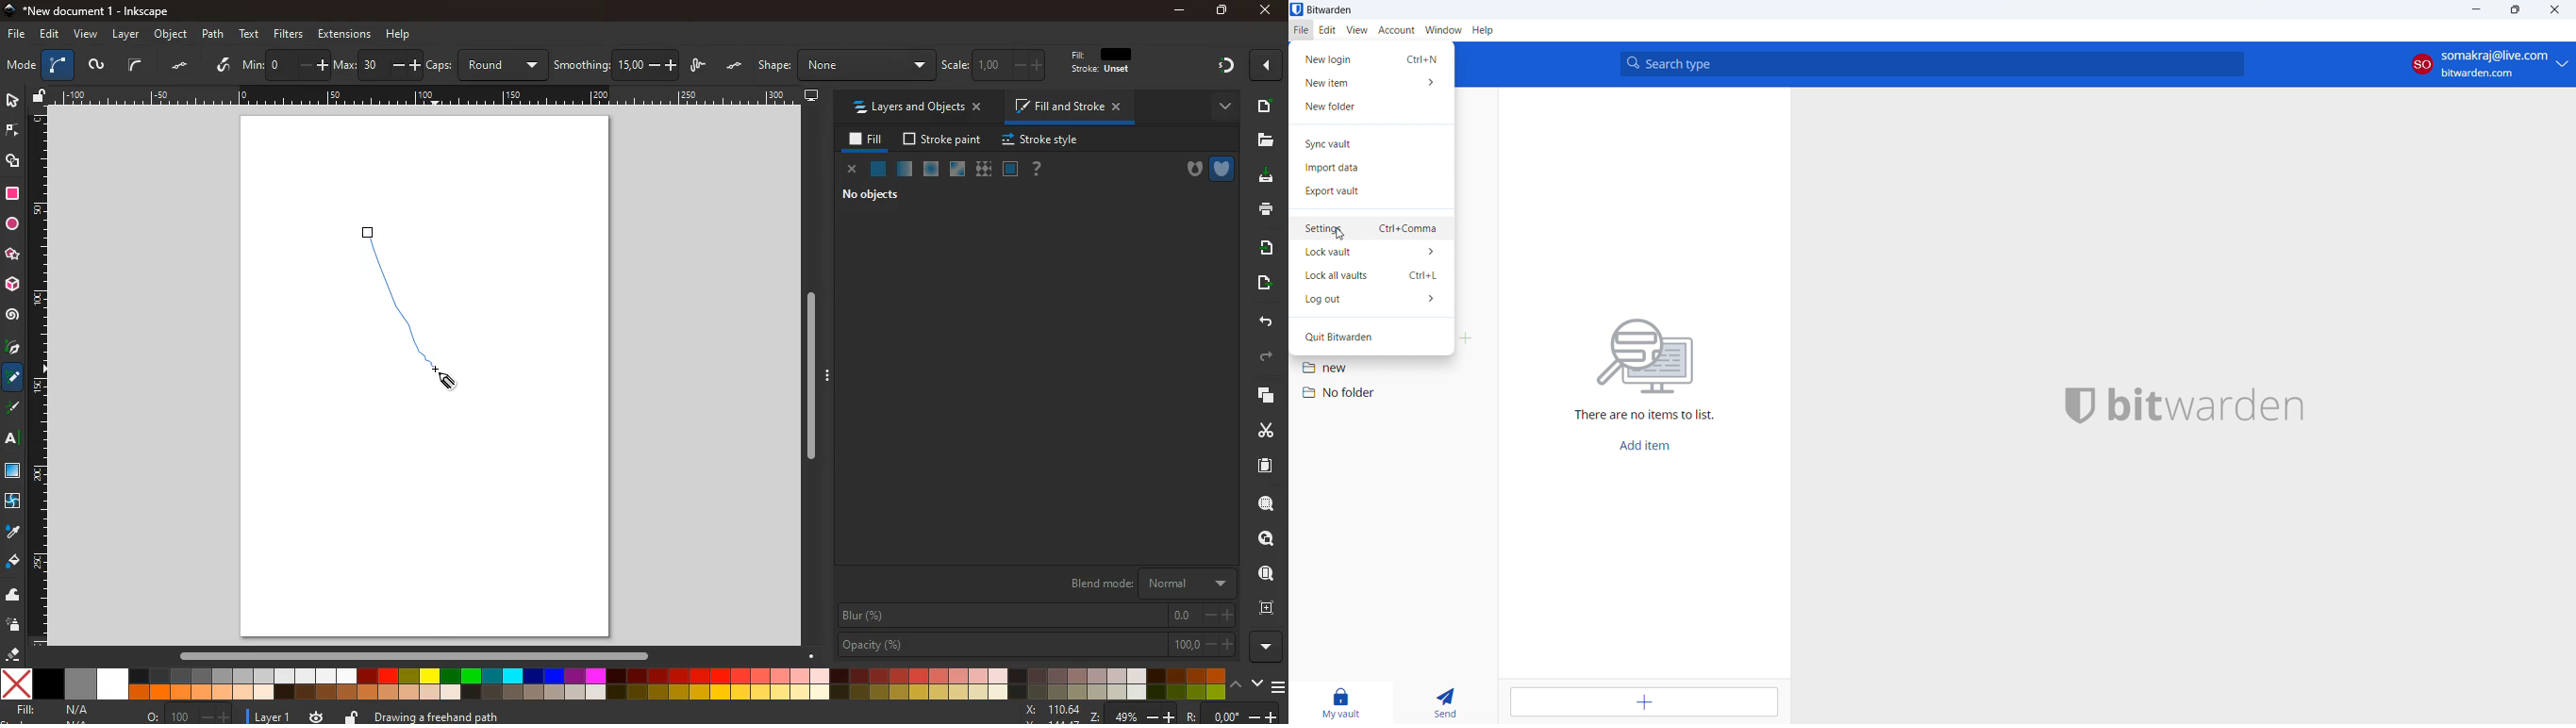 Image resolution: width=2576 pixels, height=728 pixels. I want to click on account, so click(2490, 64).